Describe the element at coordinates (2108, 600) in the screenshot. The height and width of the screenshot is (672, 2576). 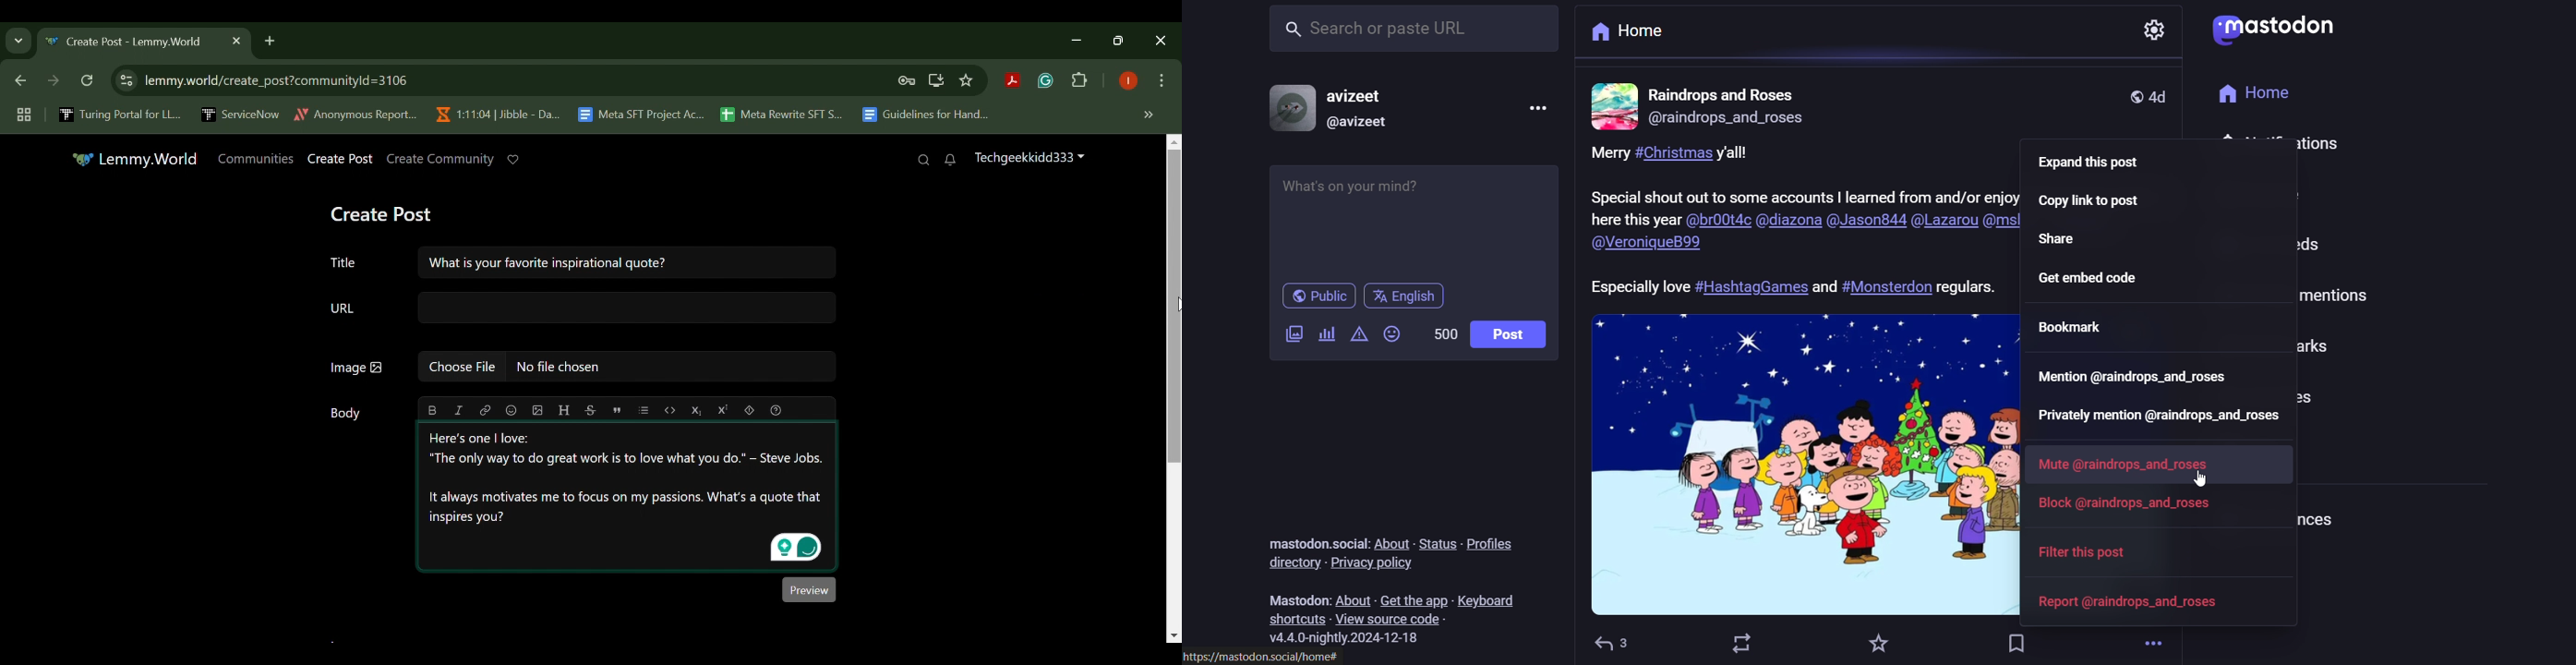
I see `report @raindrops_and_roses` at that location.